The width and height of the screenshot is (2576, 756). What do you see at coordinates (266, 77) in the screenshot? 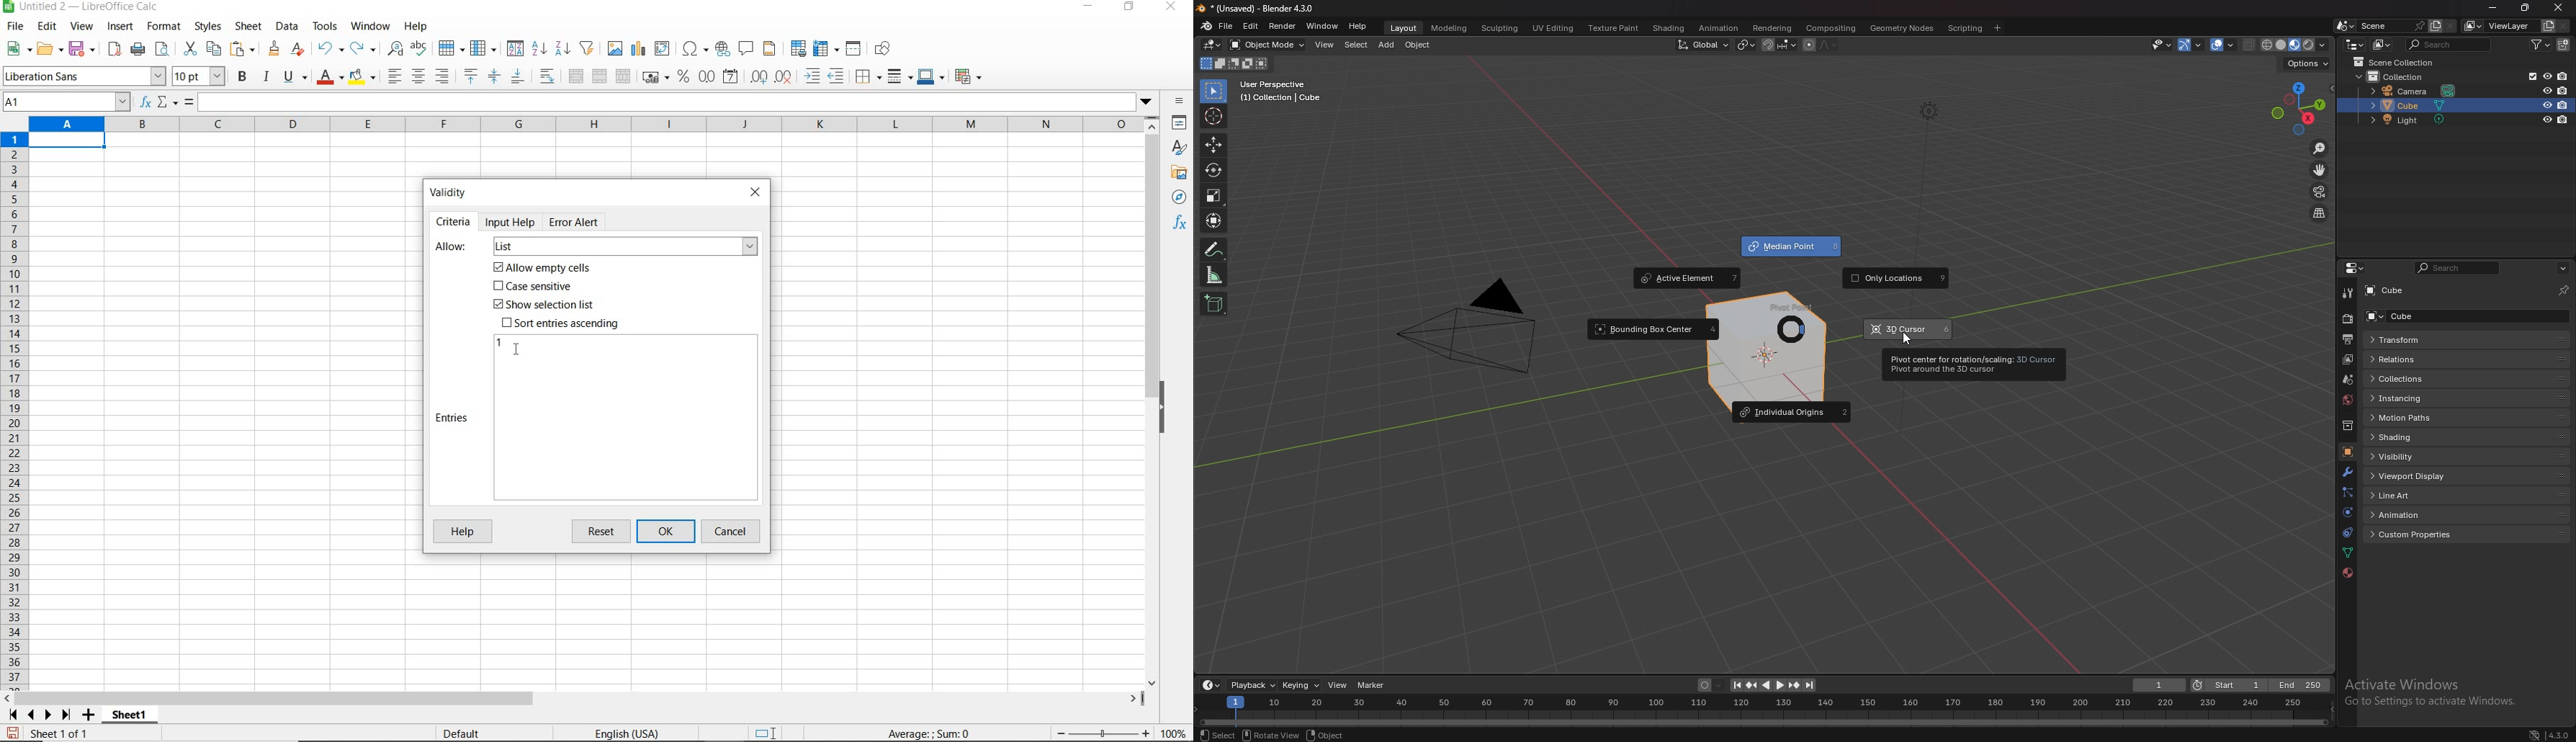
I see `italic` at bounding box center [266, 77].